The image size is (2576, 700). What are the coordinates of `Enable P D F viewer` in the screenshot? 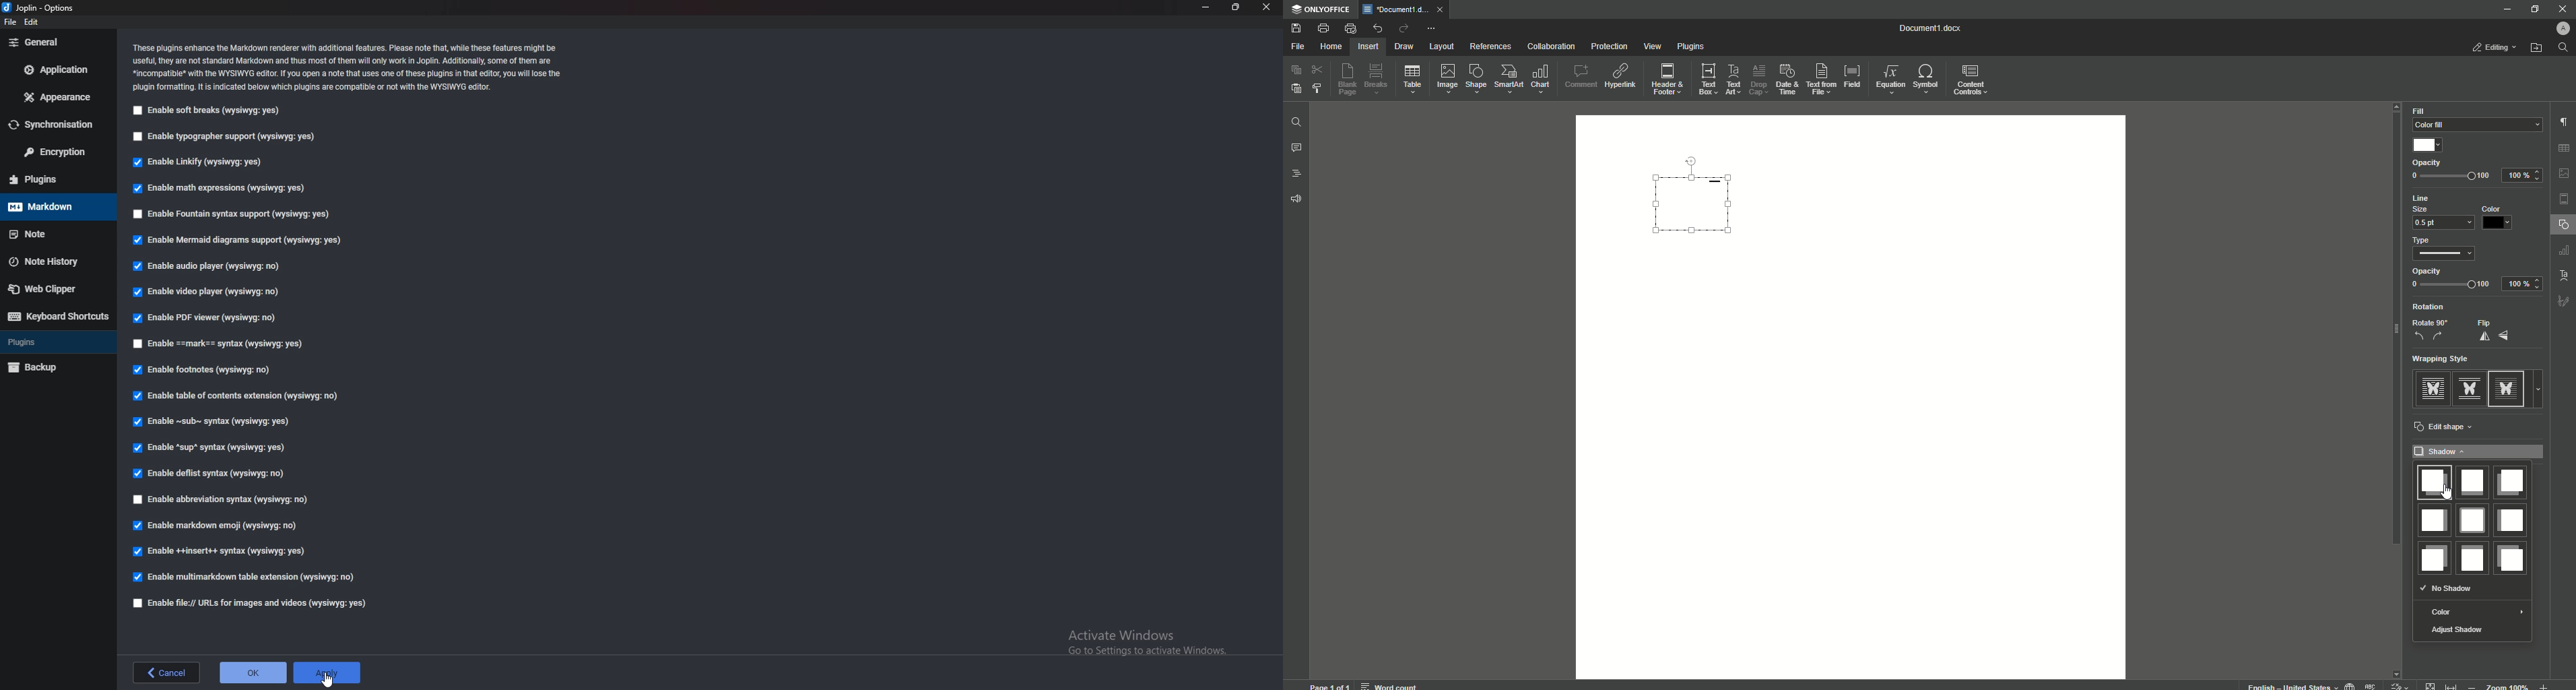 It's located at (203, 318).